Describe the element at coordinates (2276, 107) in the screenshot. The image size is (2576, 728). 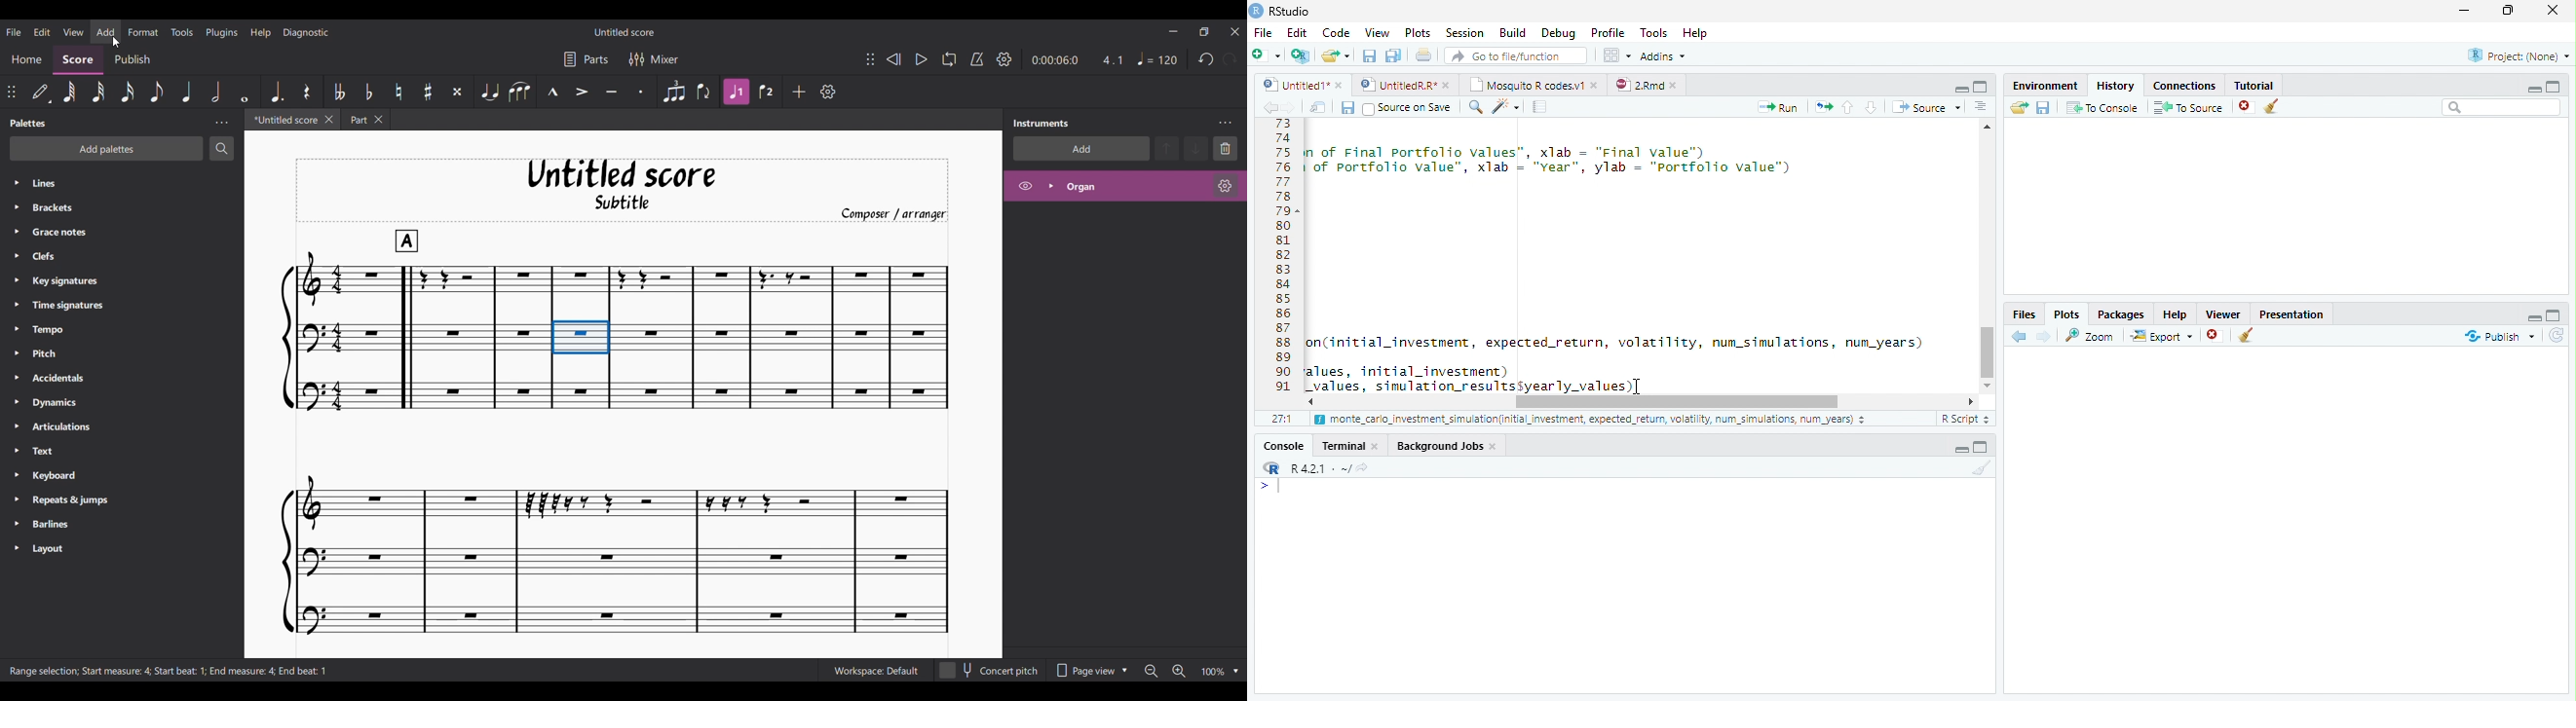
I see `Clear` at that location.